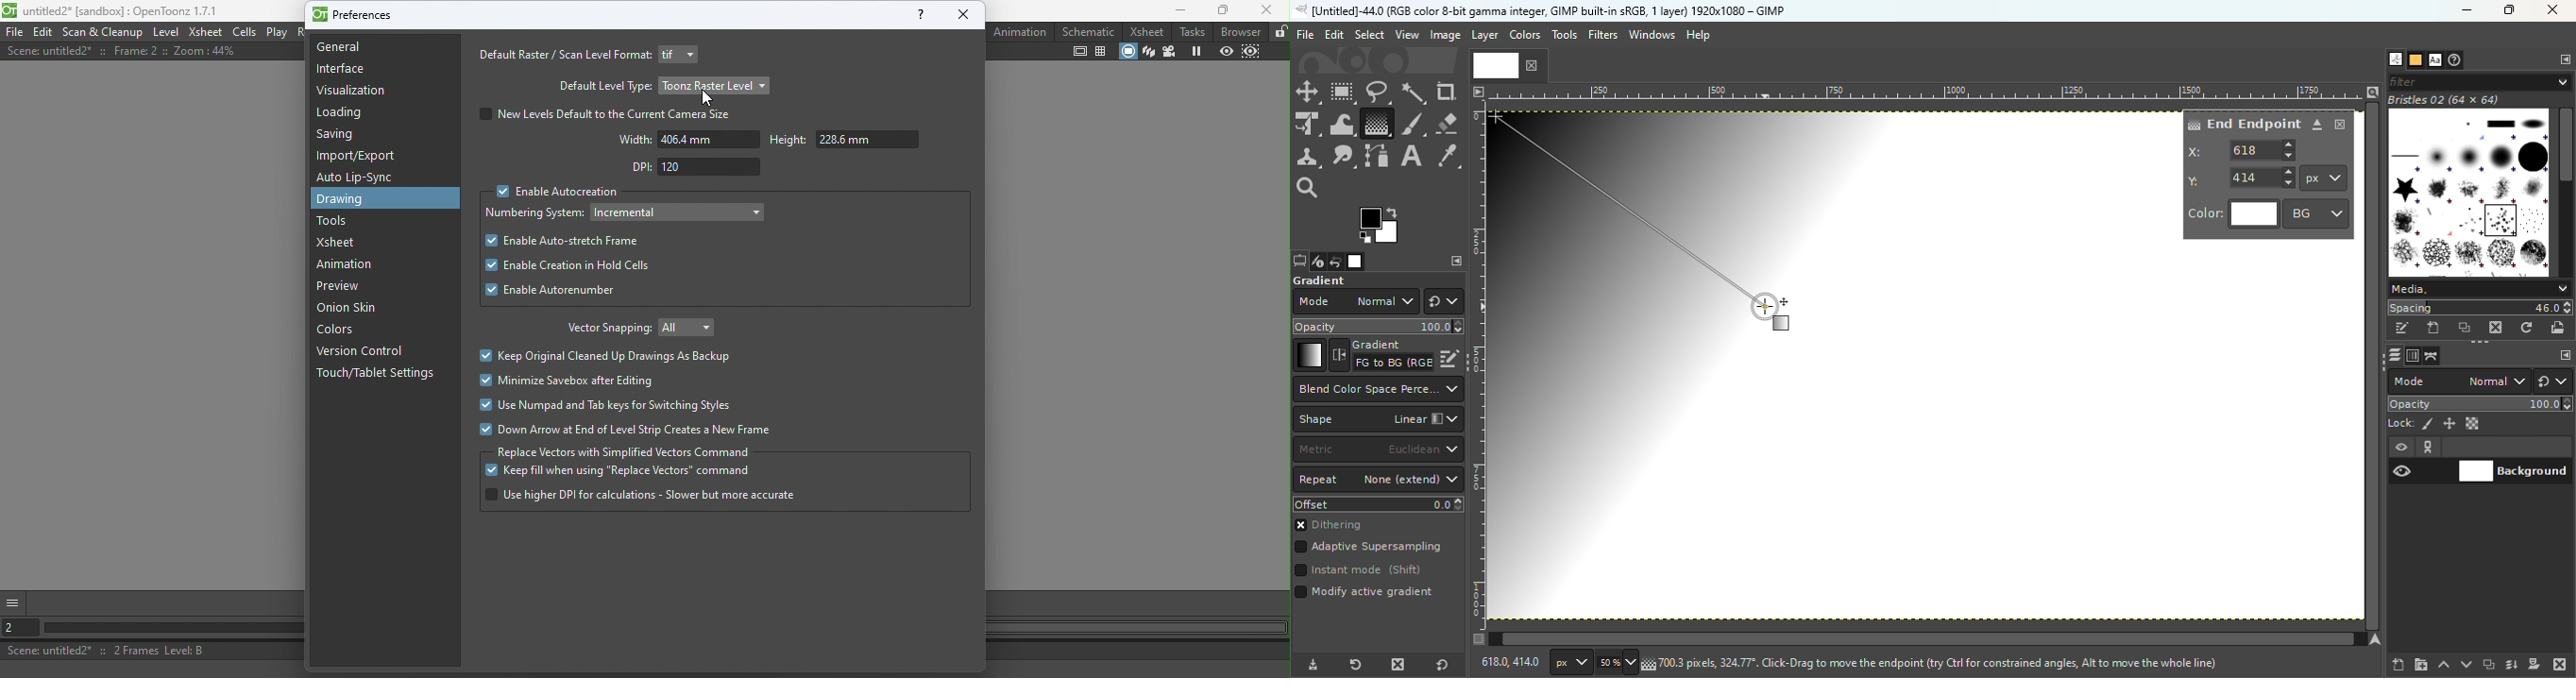 The image size is (2576, 700). What do you see at coordinates (536, 214) in the screenshot?
I see `Numbering system` at bounding box center [536, 214].